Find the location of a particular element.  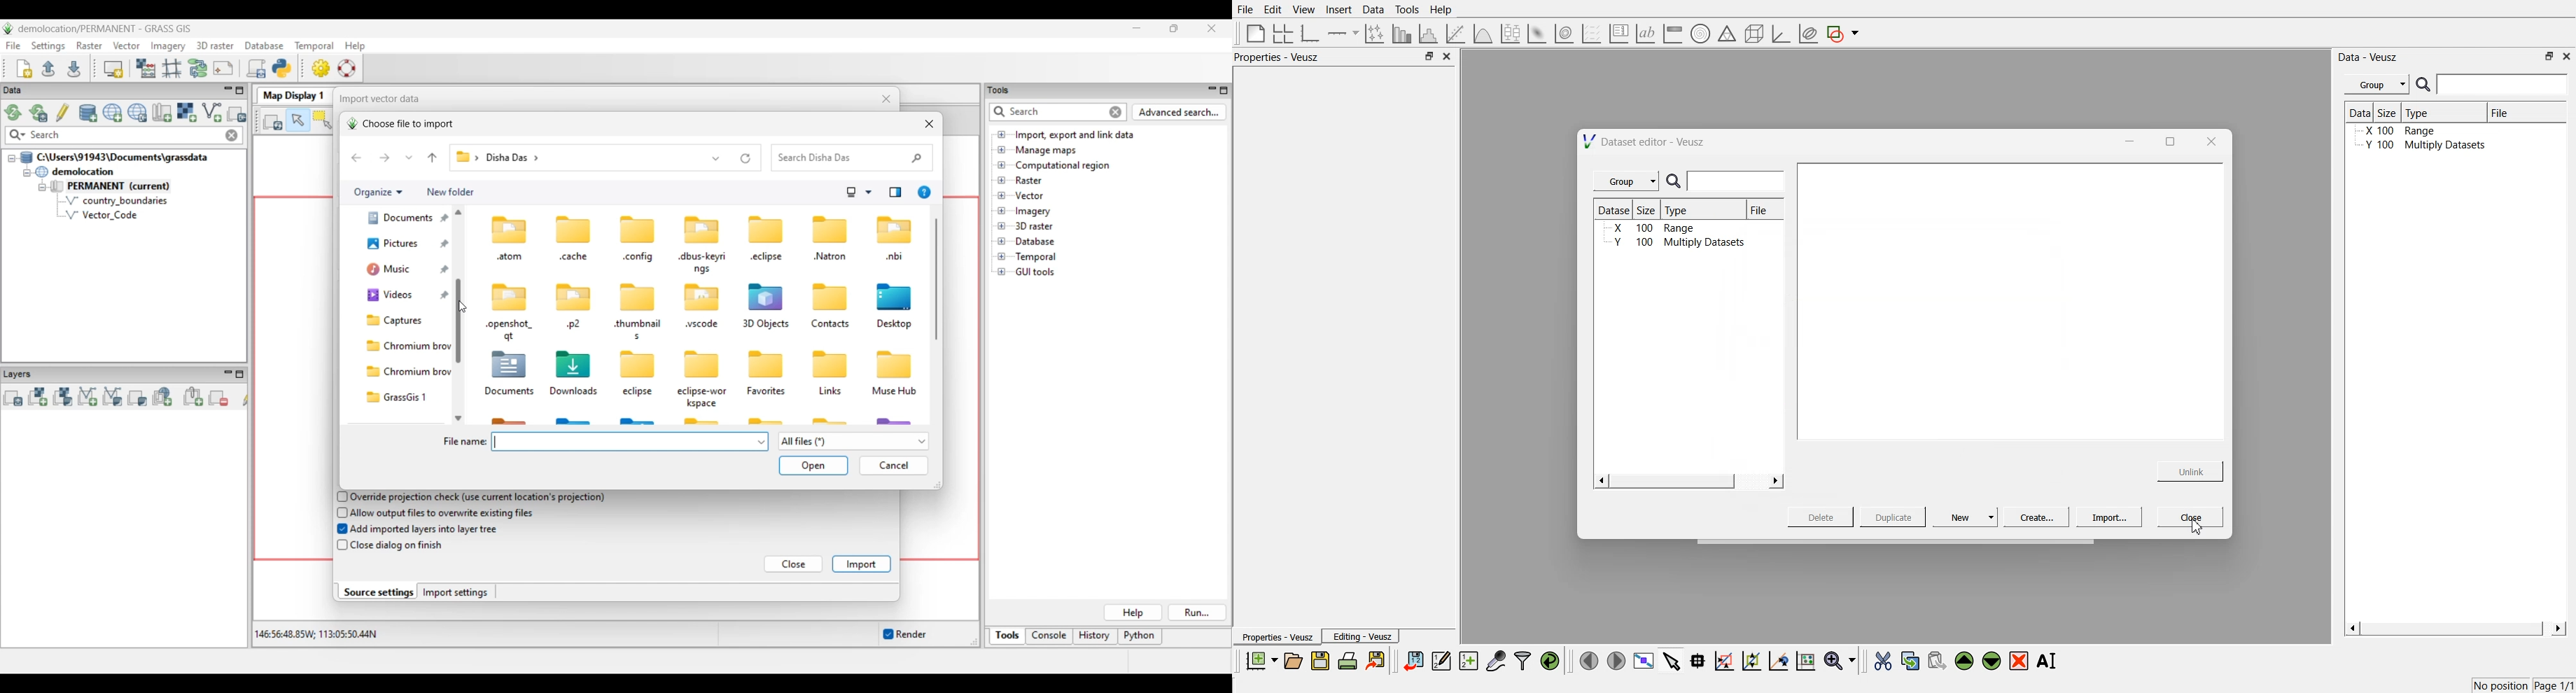

plot a function on a graph is located at coordinates (1483, 32).